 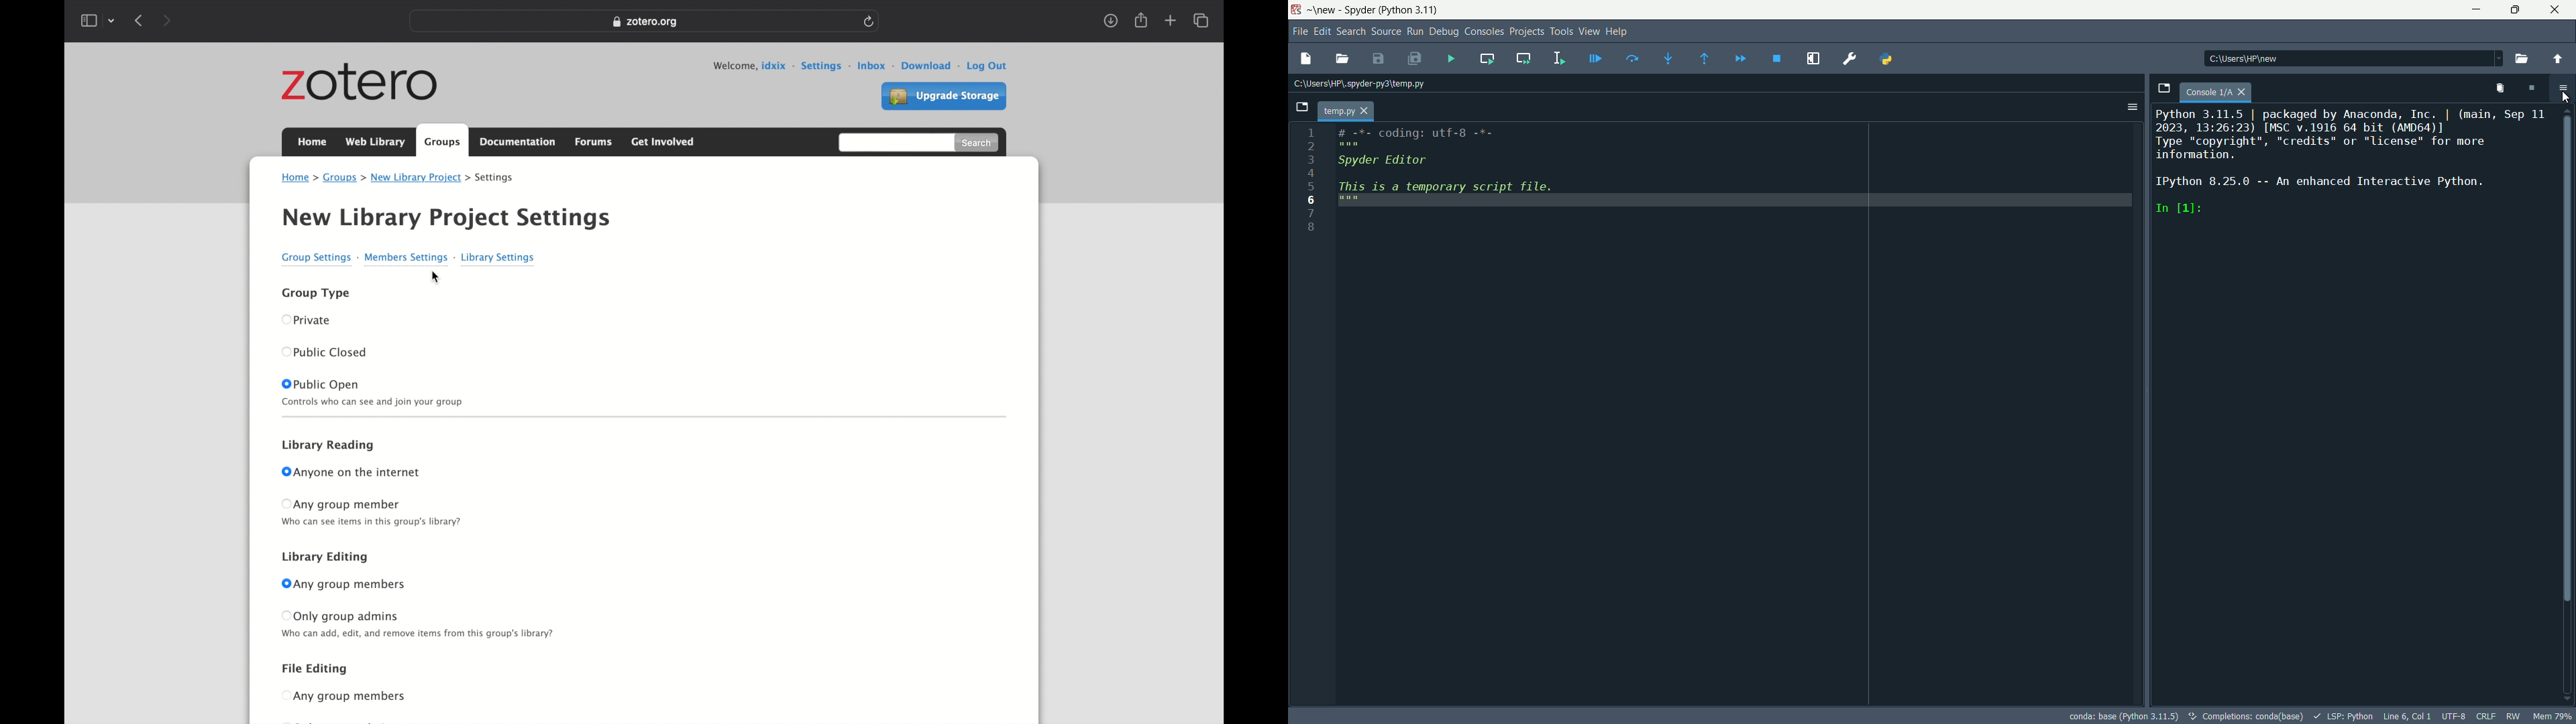 I want to click on RW, so click(x=2512, y=716).